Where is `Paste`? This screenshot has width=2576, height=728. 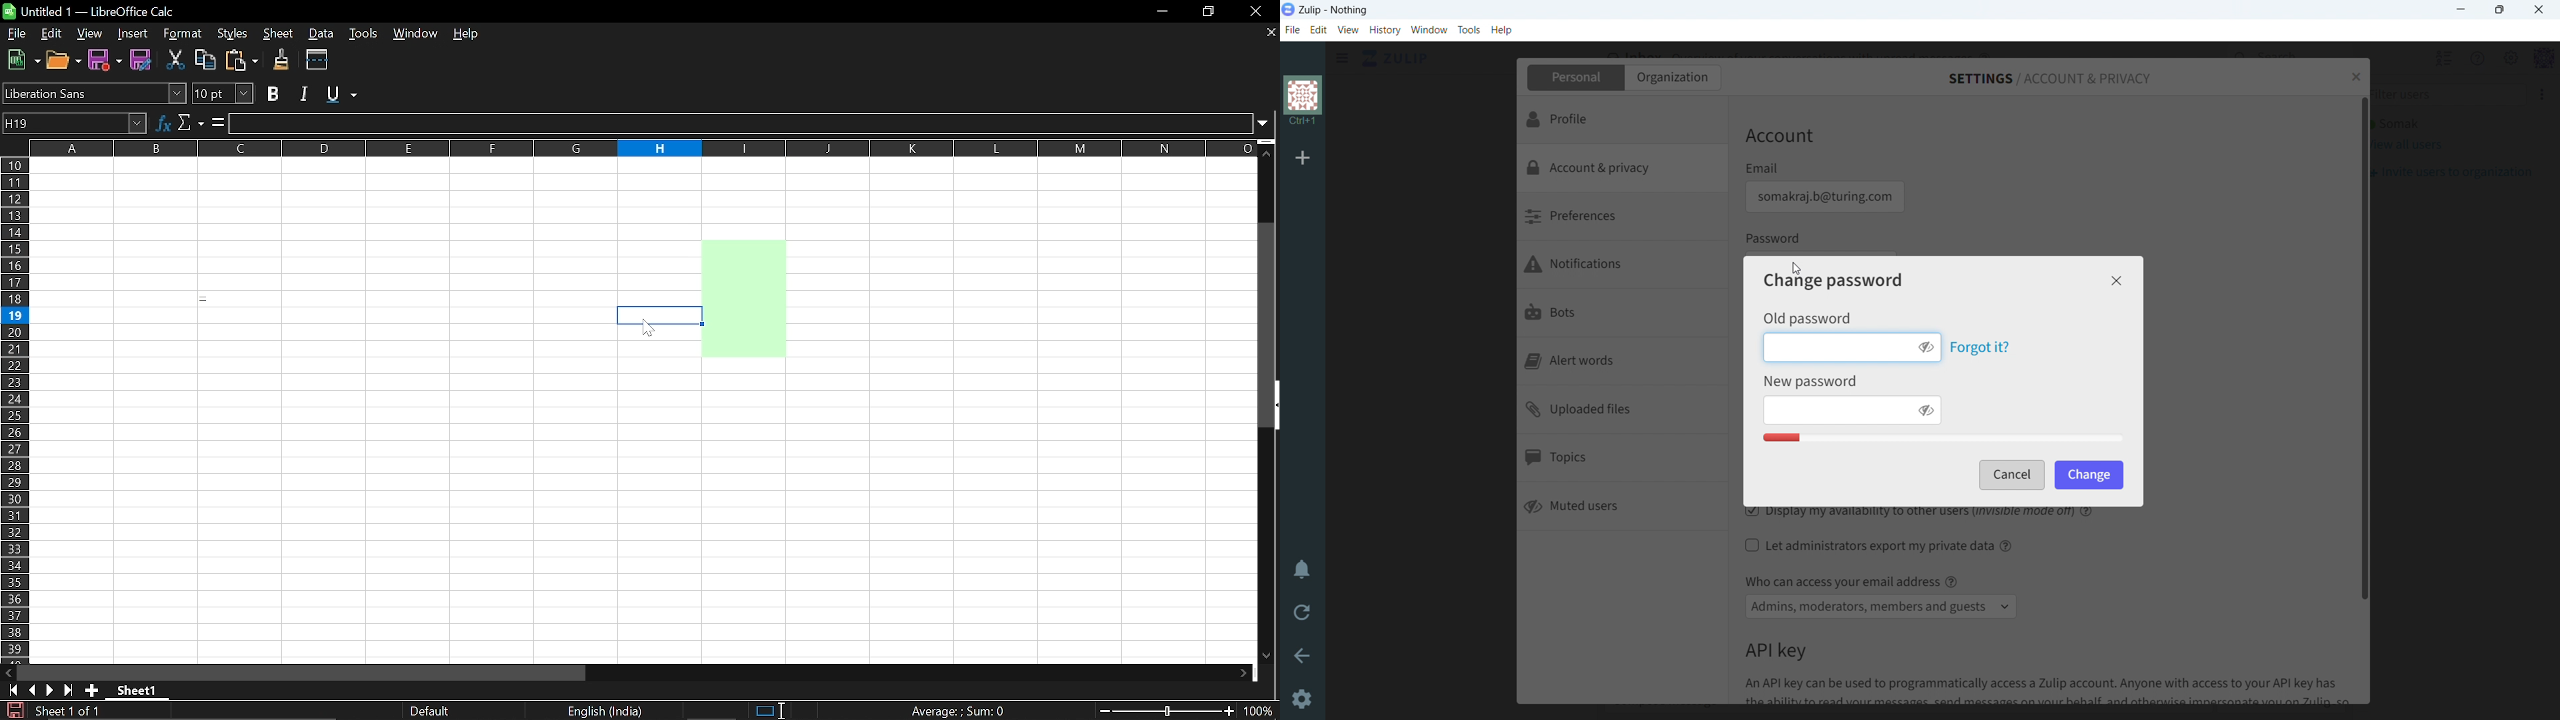
Paste is located at coordinates (243, 60).